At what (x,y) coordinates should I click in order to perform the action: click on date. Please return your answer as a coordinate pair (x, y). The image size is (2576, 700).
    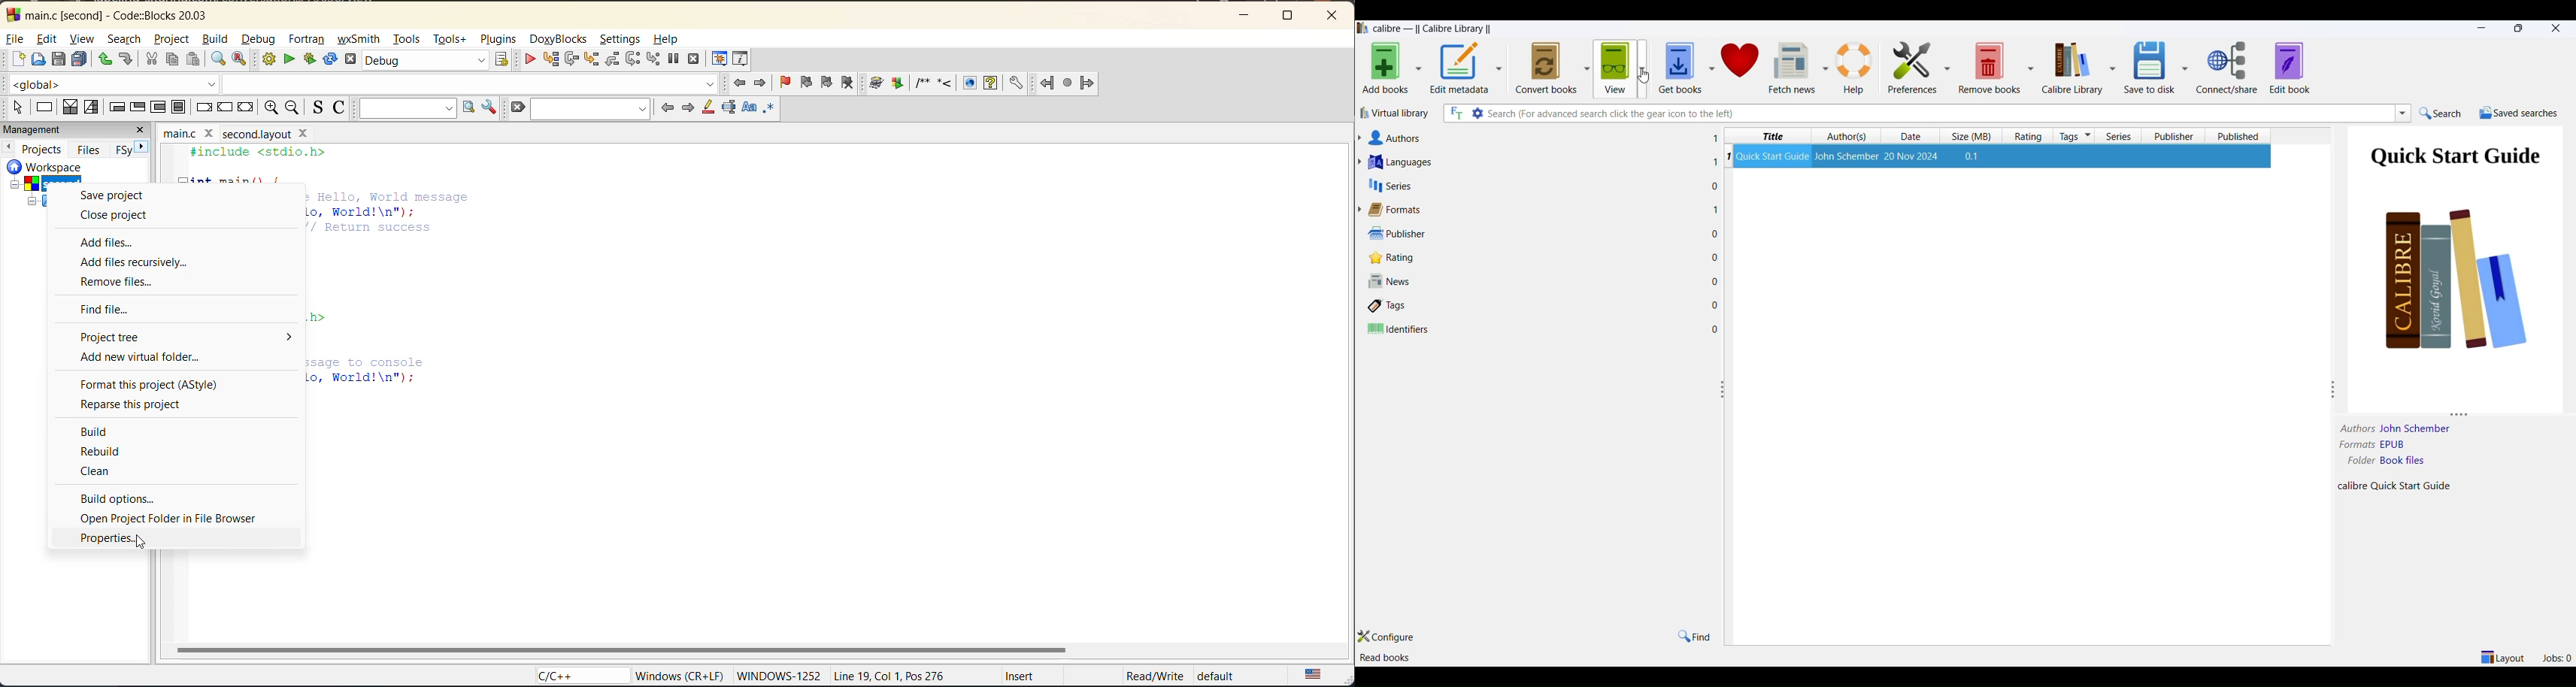
    Looking at the image, I should click on (1916, 136).